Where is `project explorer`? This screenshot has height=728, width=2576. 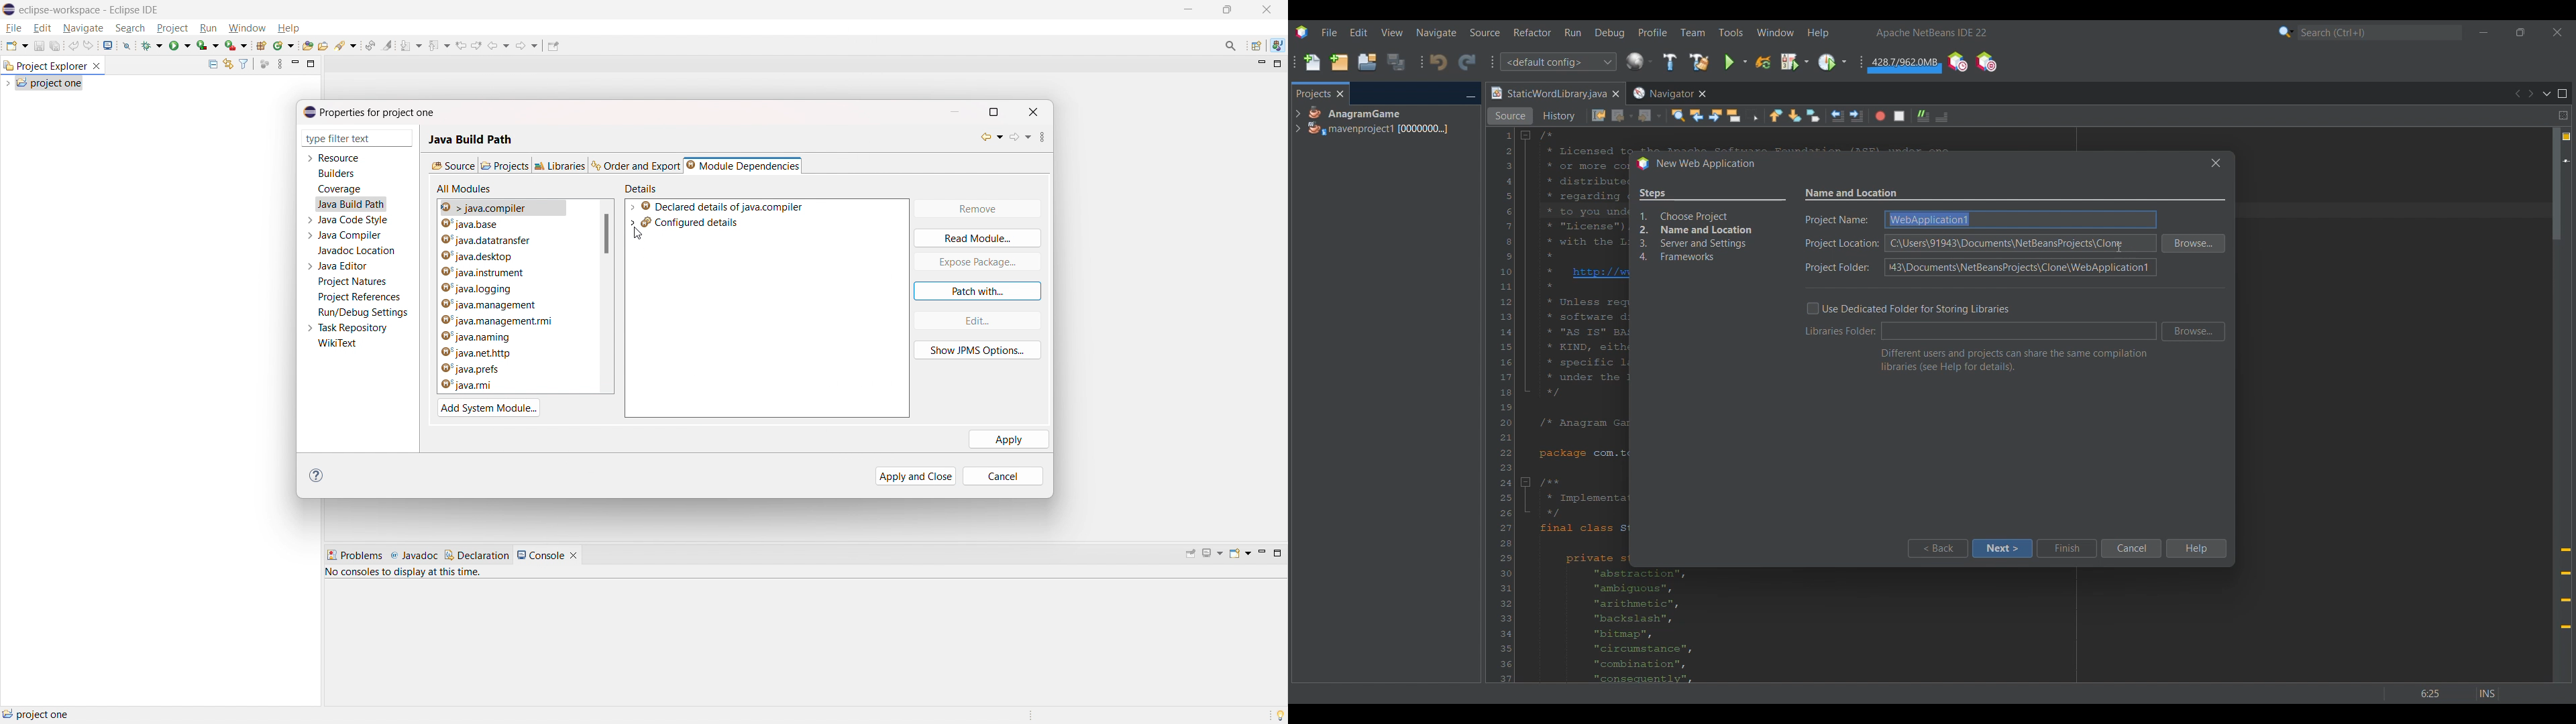
project explorer is located at coordinates (44, 65).